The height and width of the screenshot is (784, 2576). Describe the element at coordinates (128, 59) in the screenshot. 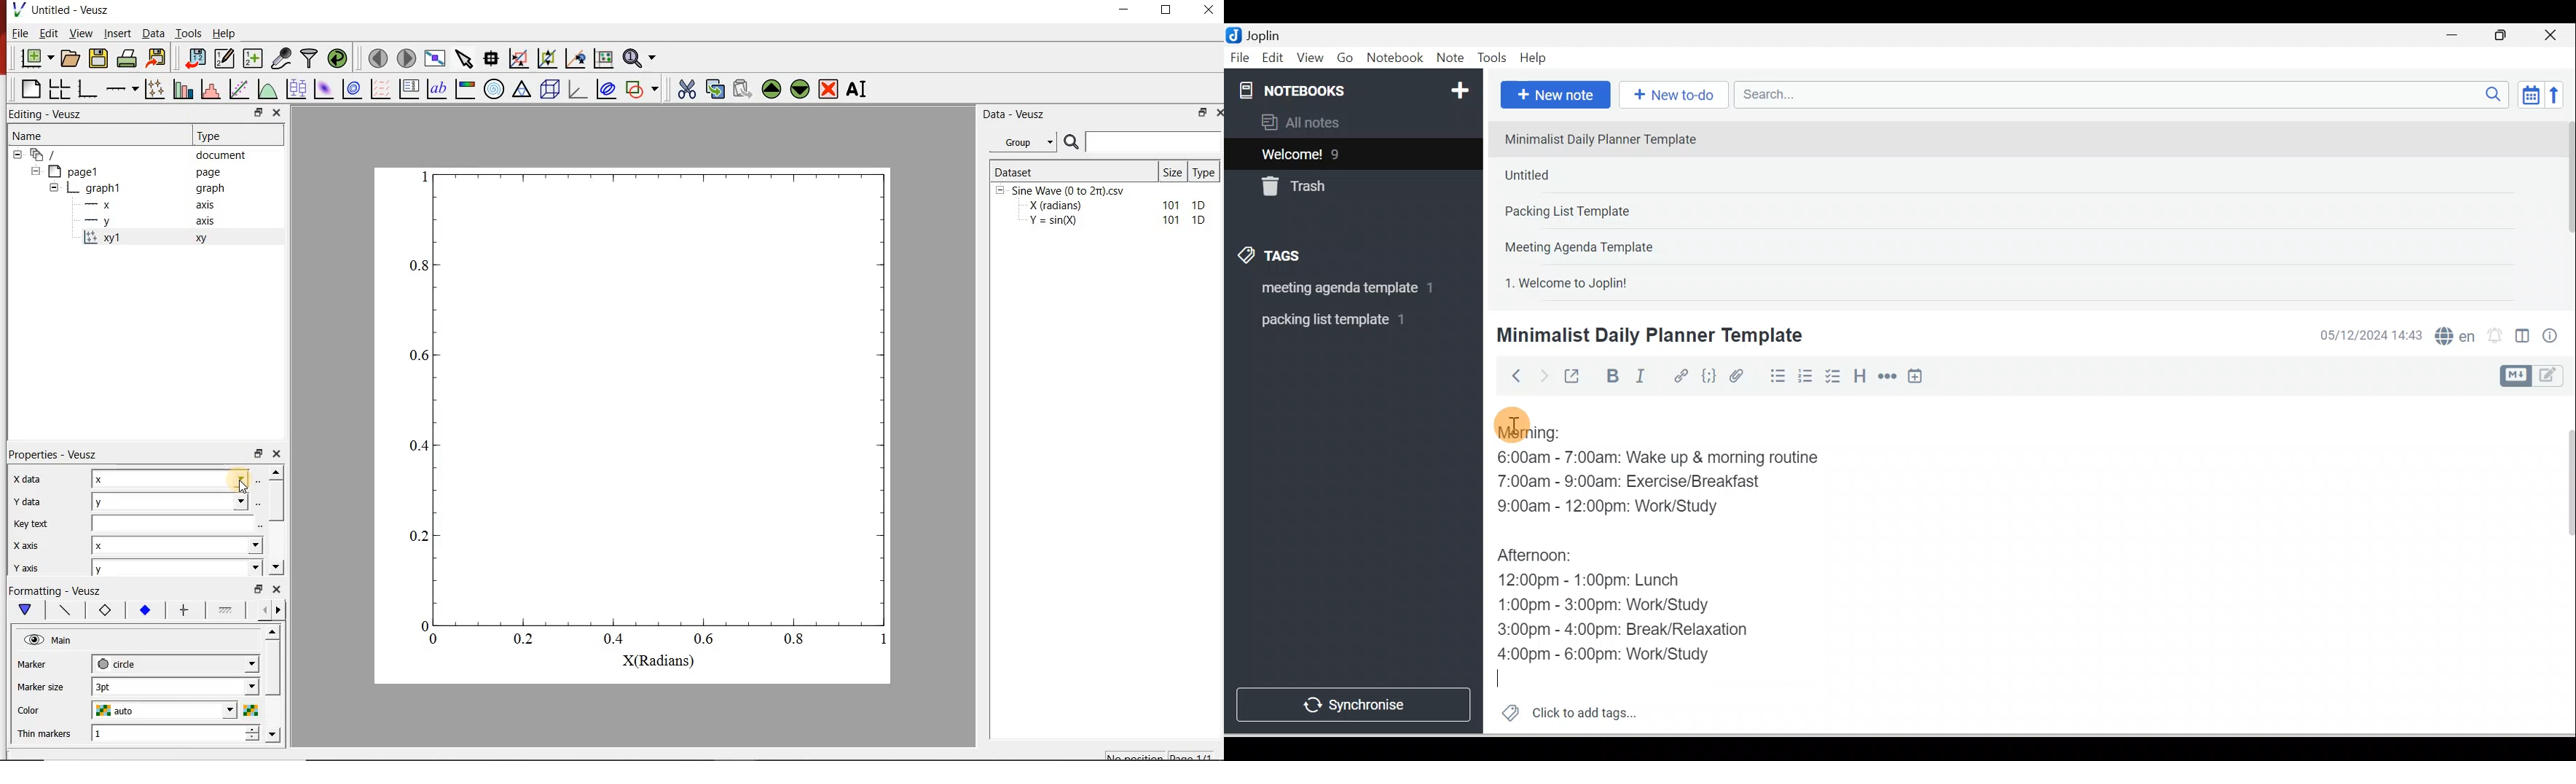

I see `print` at that location.